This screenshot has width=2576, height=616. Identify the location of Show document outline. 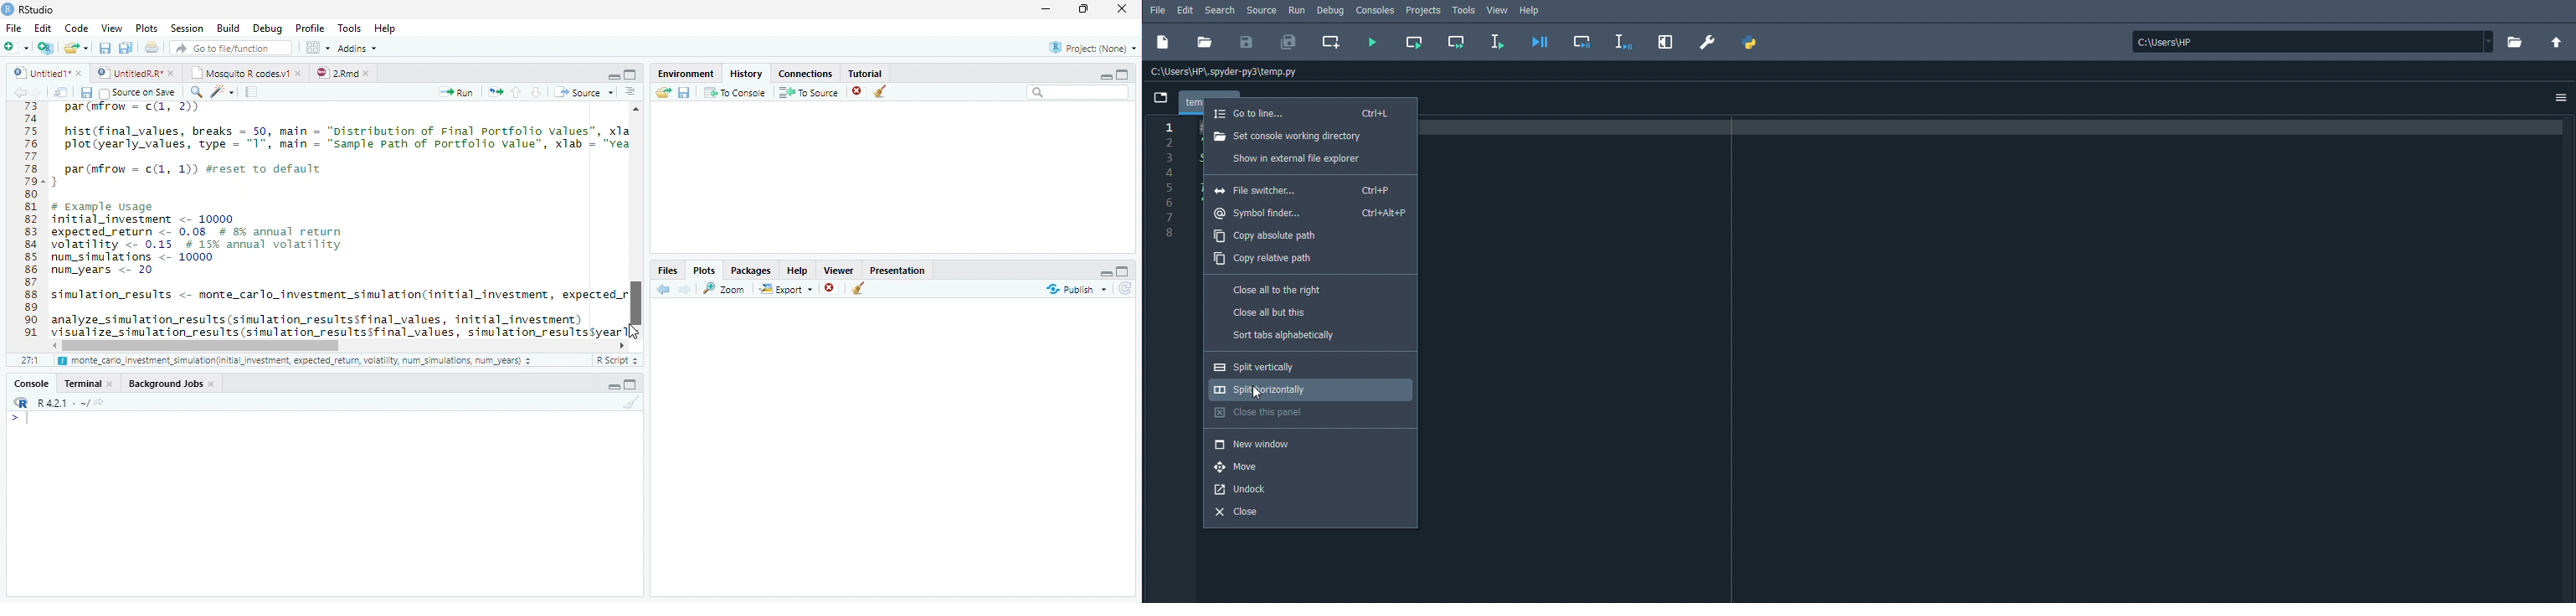
(630, 93).